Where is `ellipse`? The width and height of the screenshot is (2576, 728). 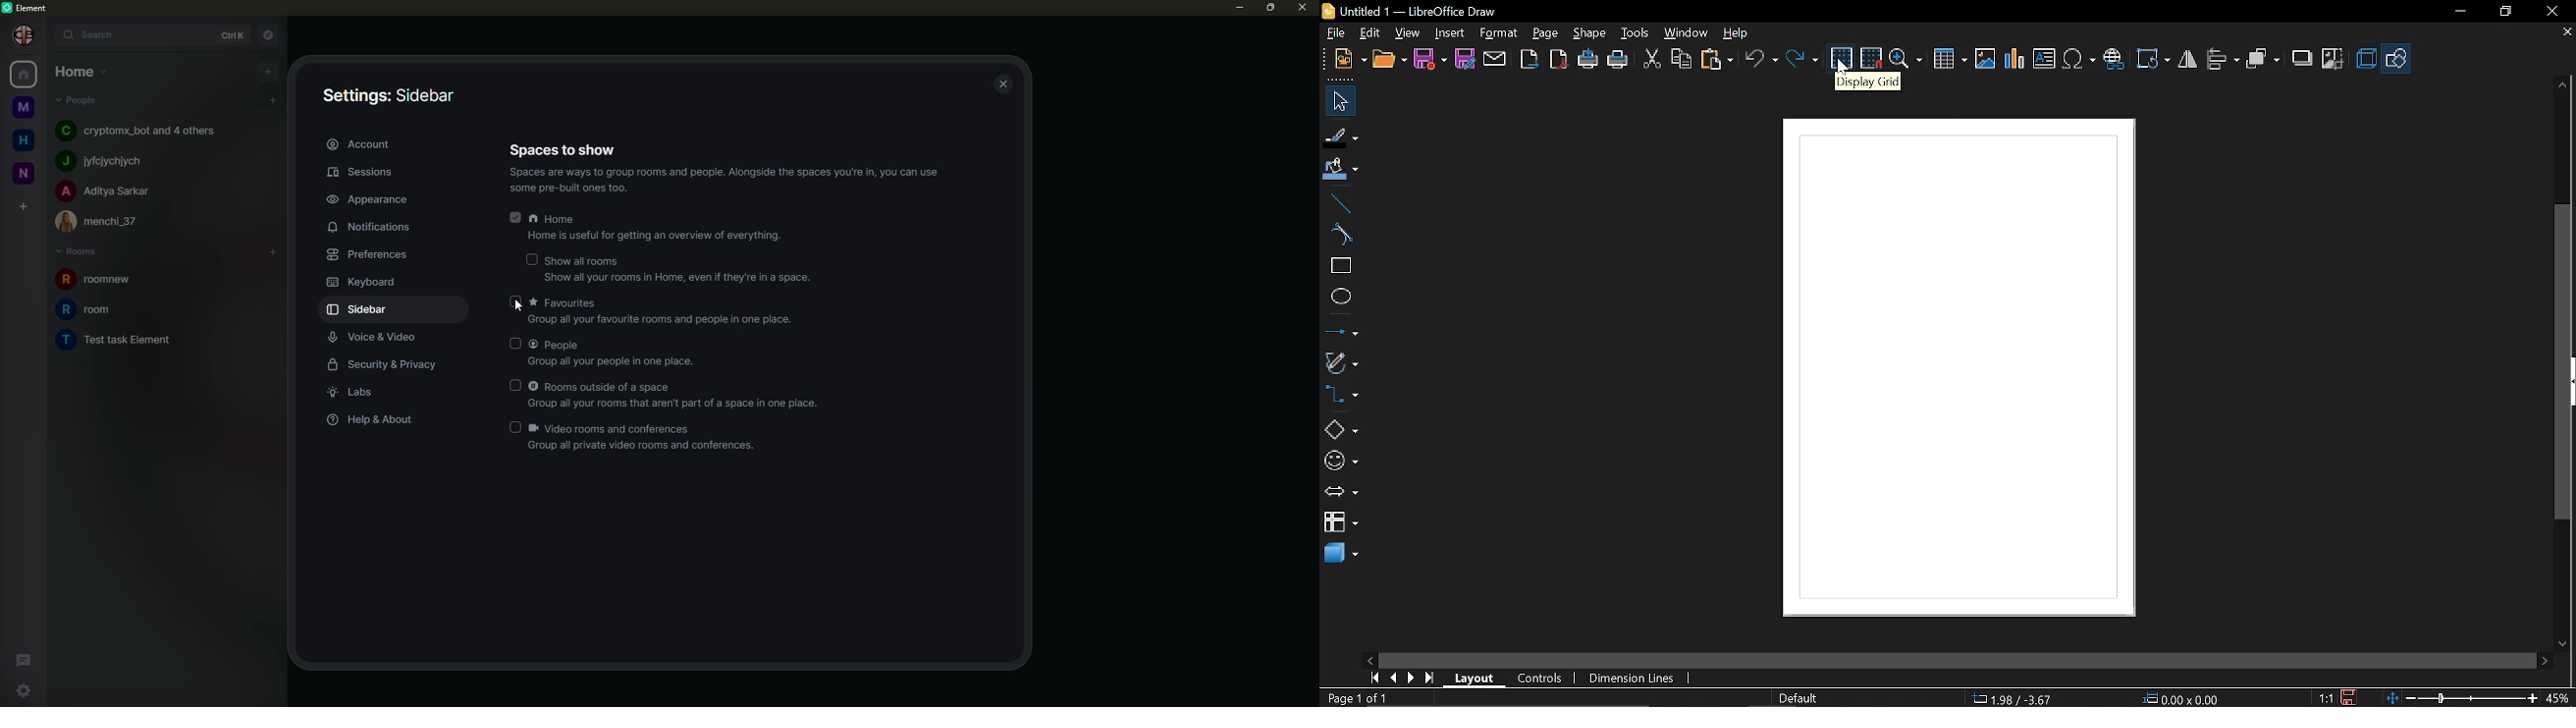
ellipse is located at coordinates (1338, 297).